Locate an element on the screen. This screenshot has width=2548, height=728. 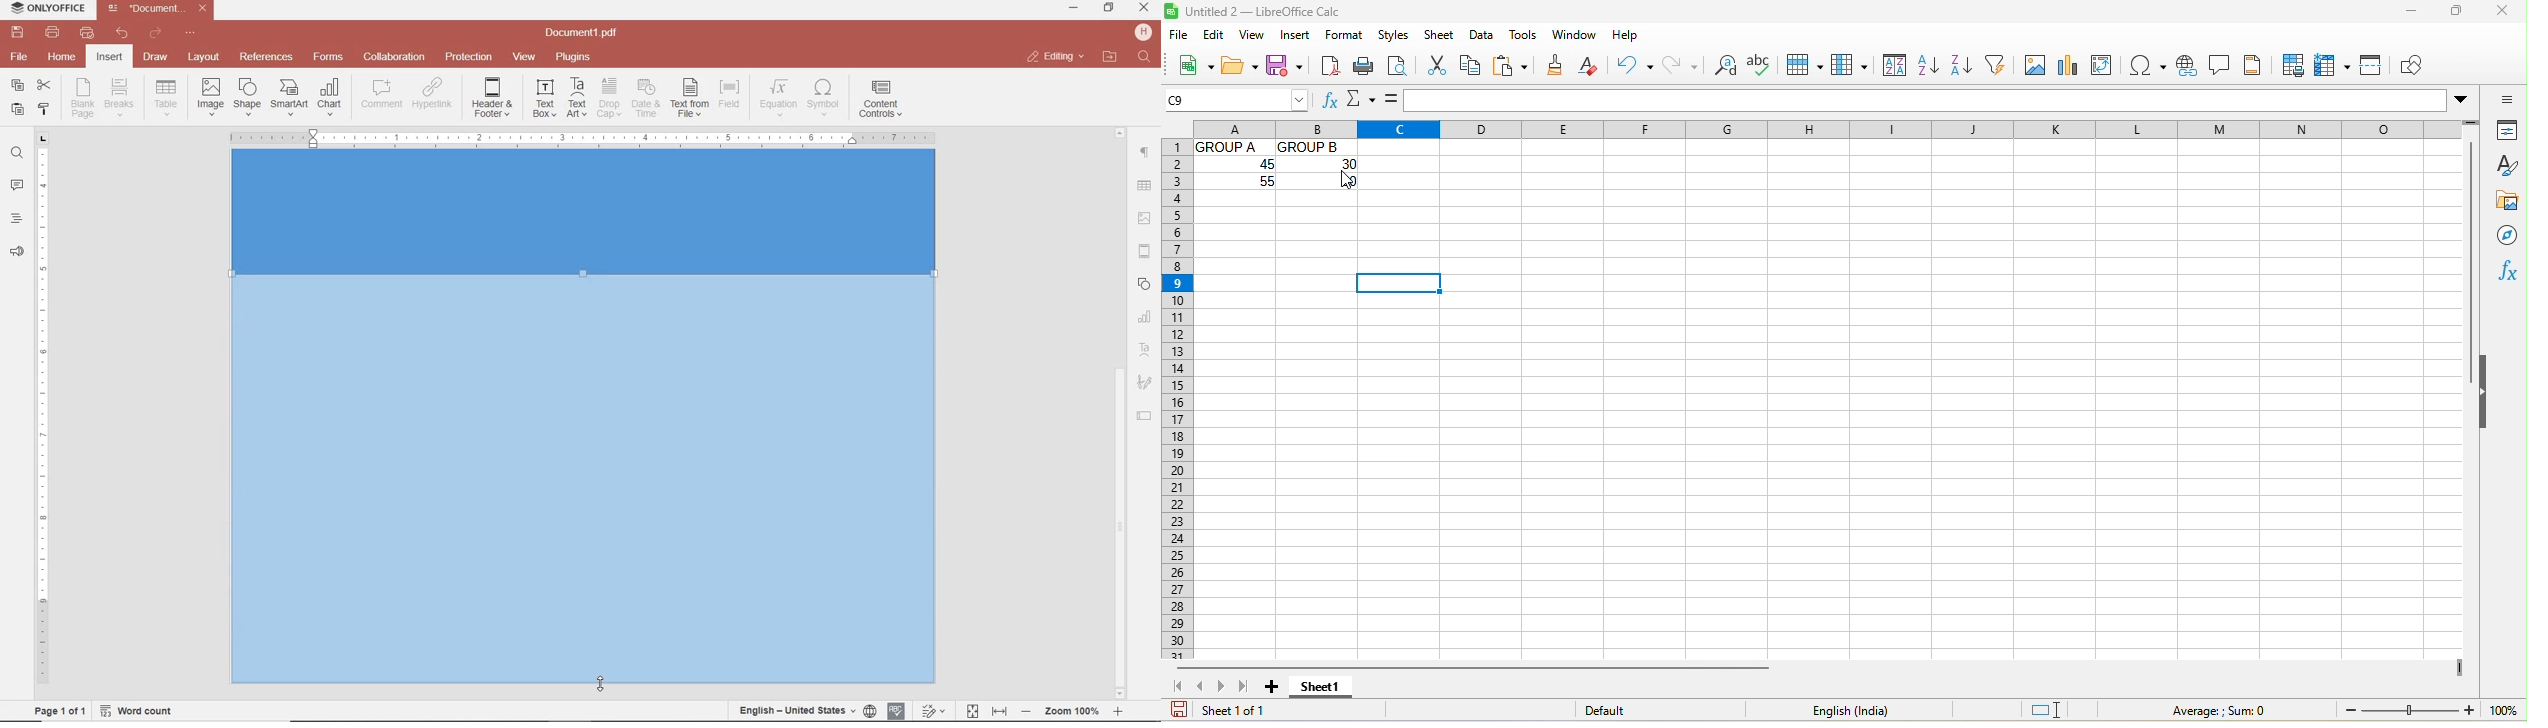
file name is located at coordinates (586, 33).